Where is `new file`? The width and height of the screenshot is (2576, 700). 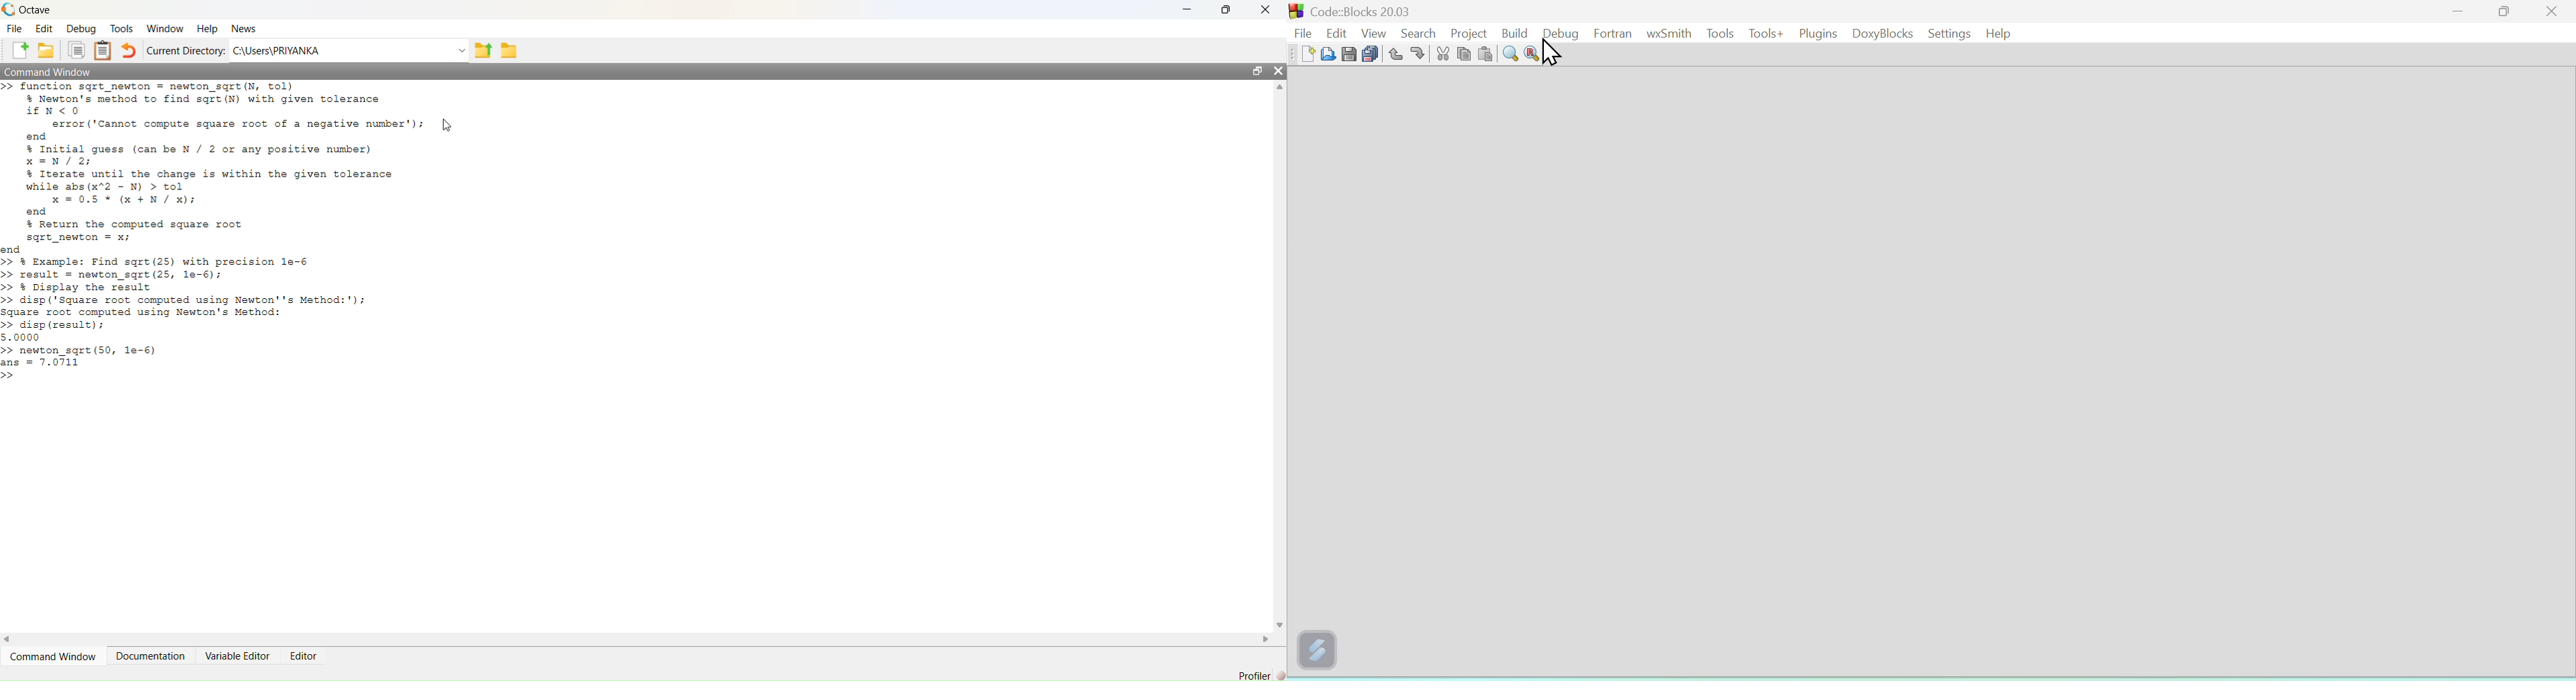
new file is located at coordinates (1305, 54).